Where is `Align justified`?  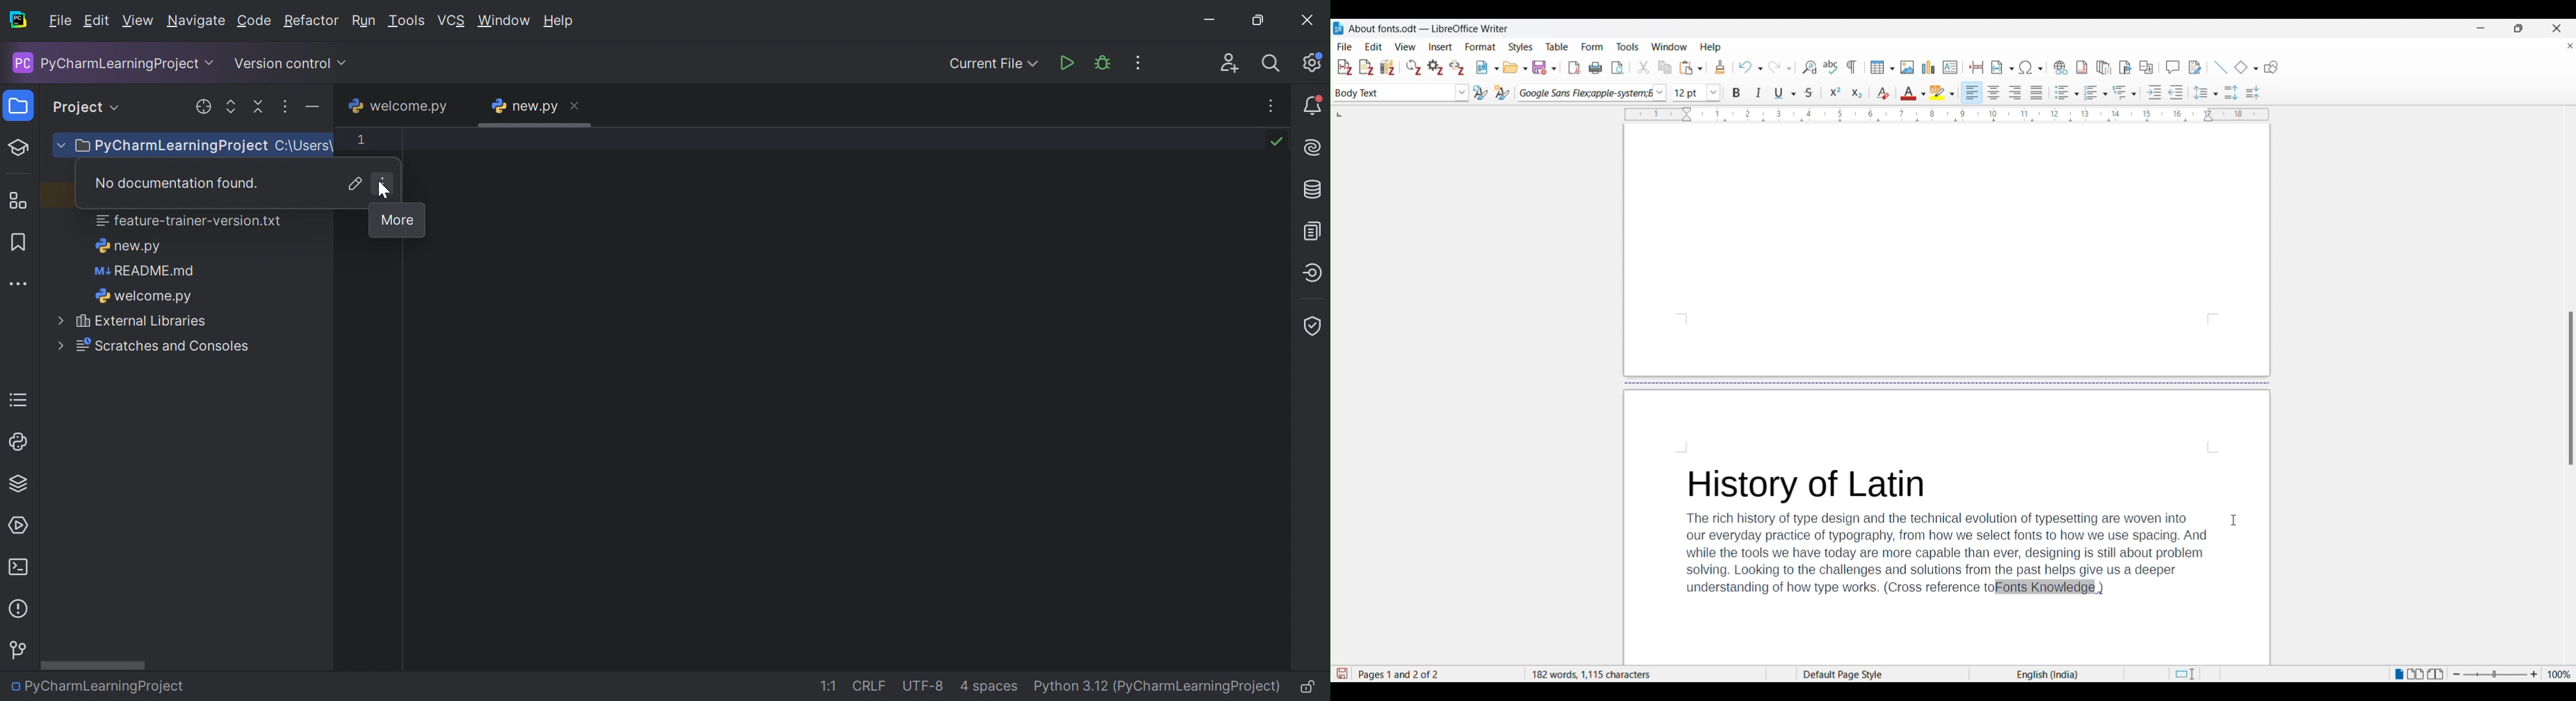
Align justified is located at coordinates (2037, 92).